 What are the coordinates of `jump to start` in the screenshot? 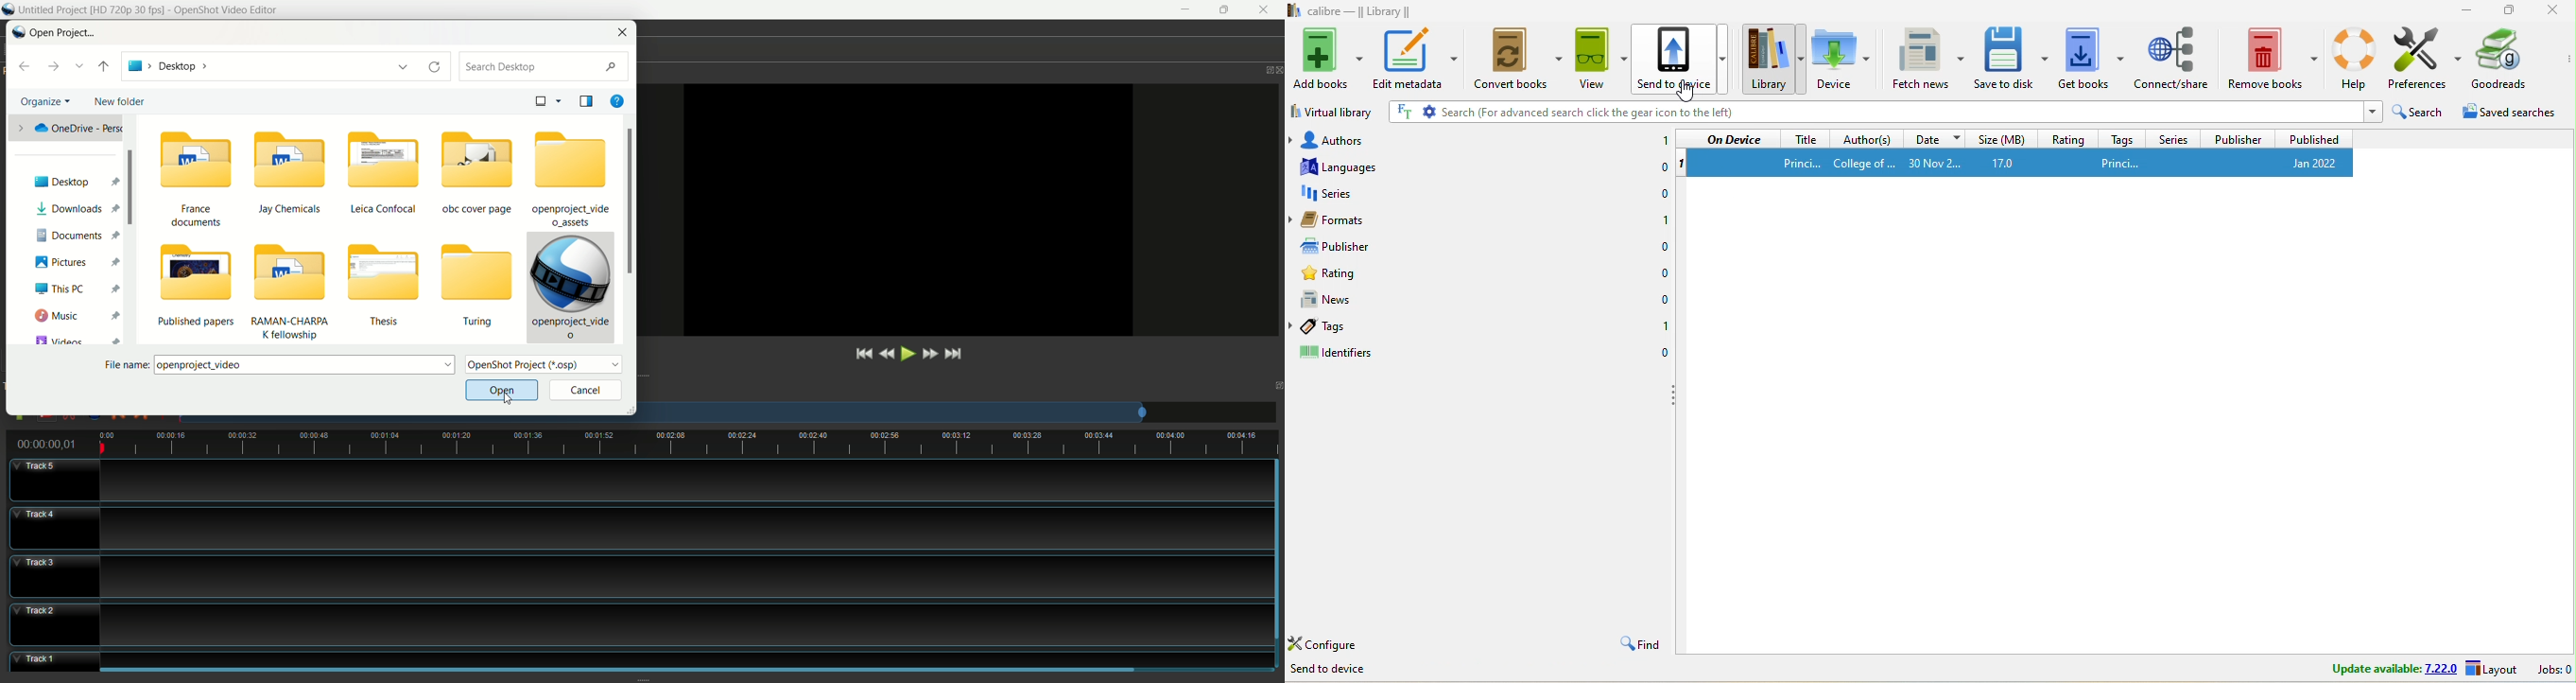 It's located at (862, 355).